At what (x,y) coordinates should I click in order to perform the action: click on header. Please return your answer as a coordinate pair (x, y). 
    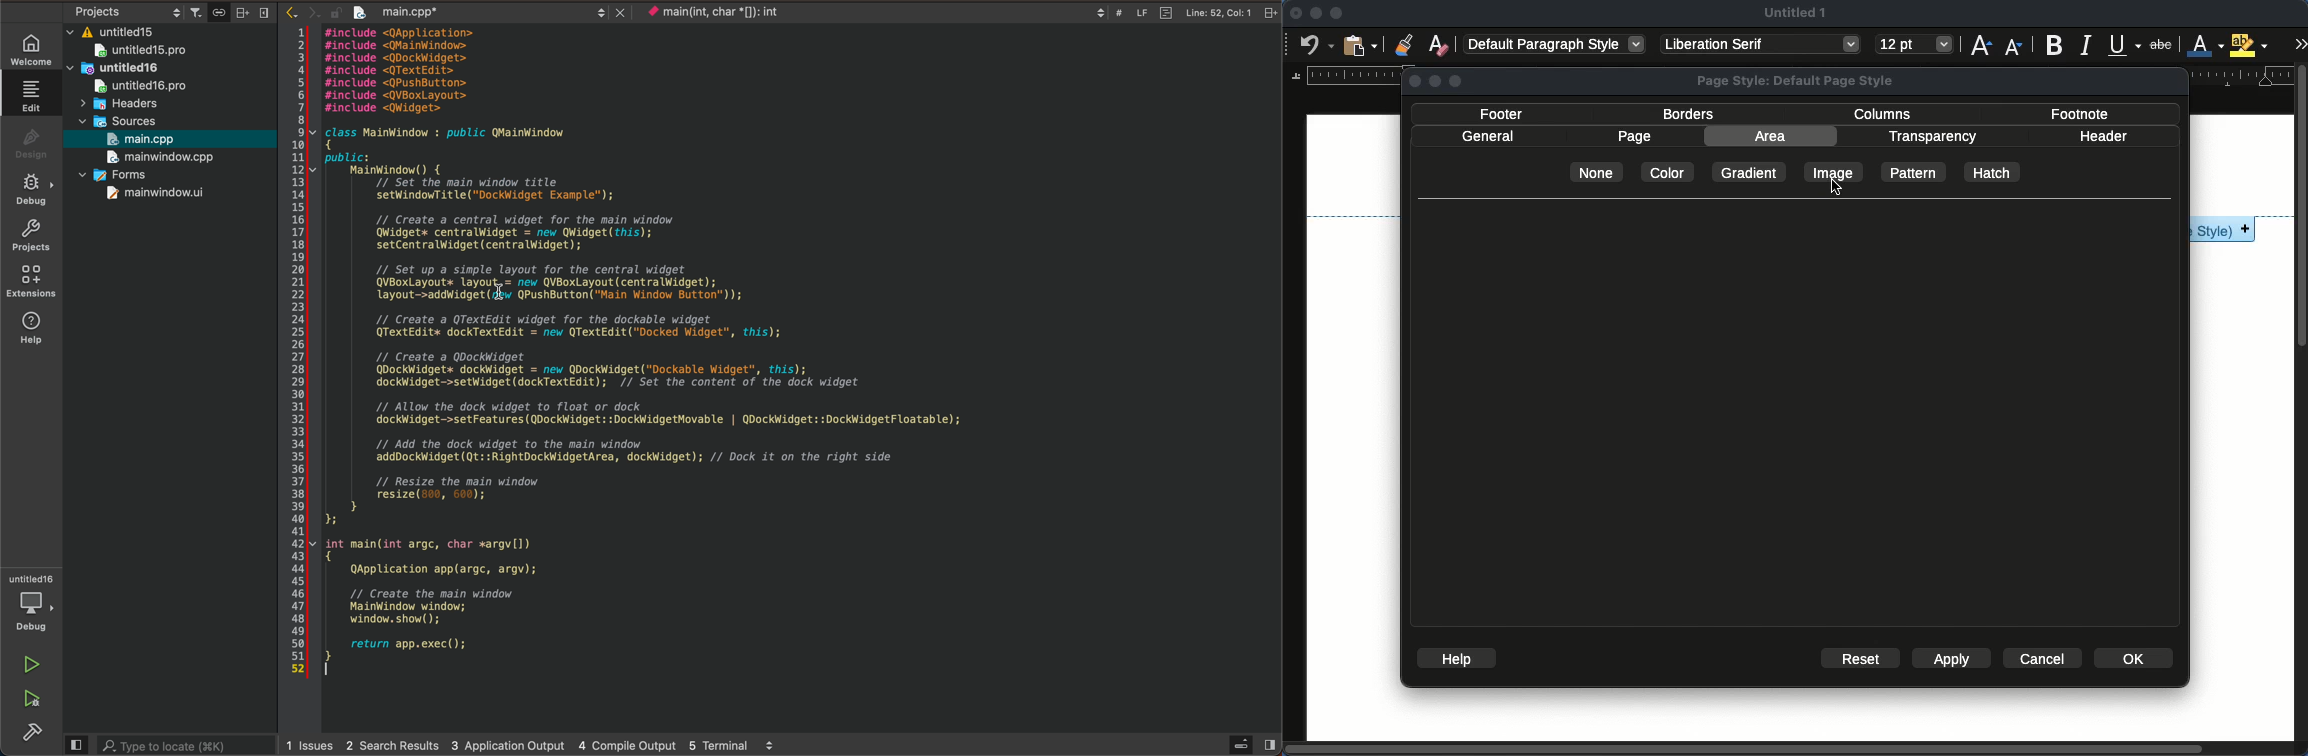
    Looking at the image, I should click on (2103, 136).